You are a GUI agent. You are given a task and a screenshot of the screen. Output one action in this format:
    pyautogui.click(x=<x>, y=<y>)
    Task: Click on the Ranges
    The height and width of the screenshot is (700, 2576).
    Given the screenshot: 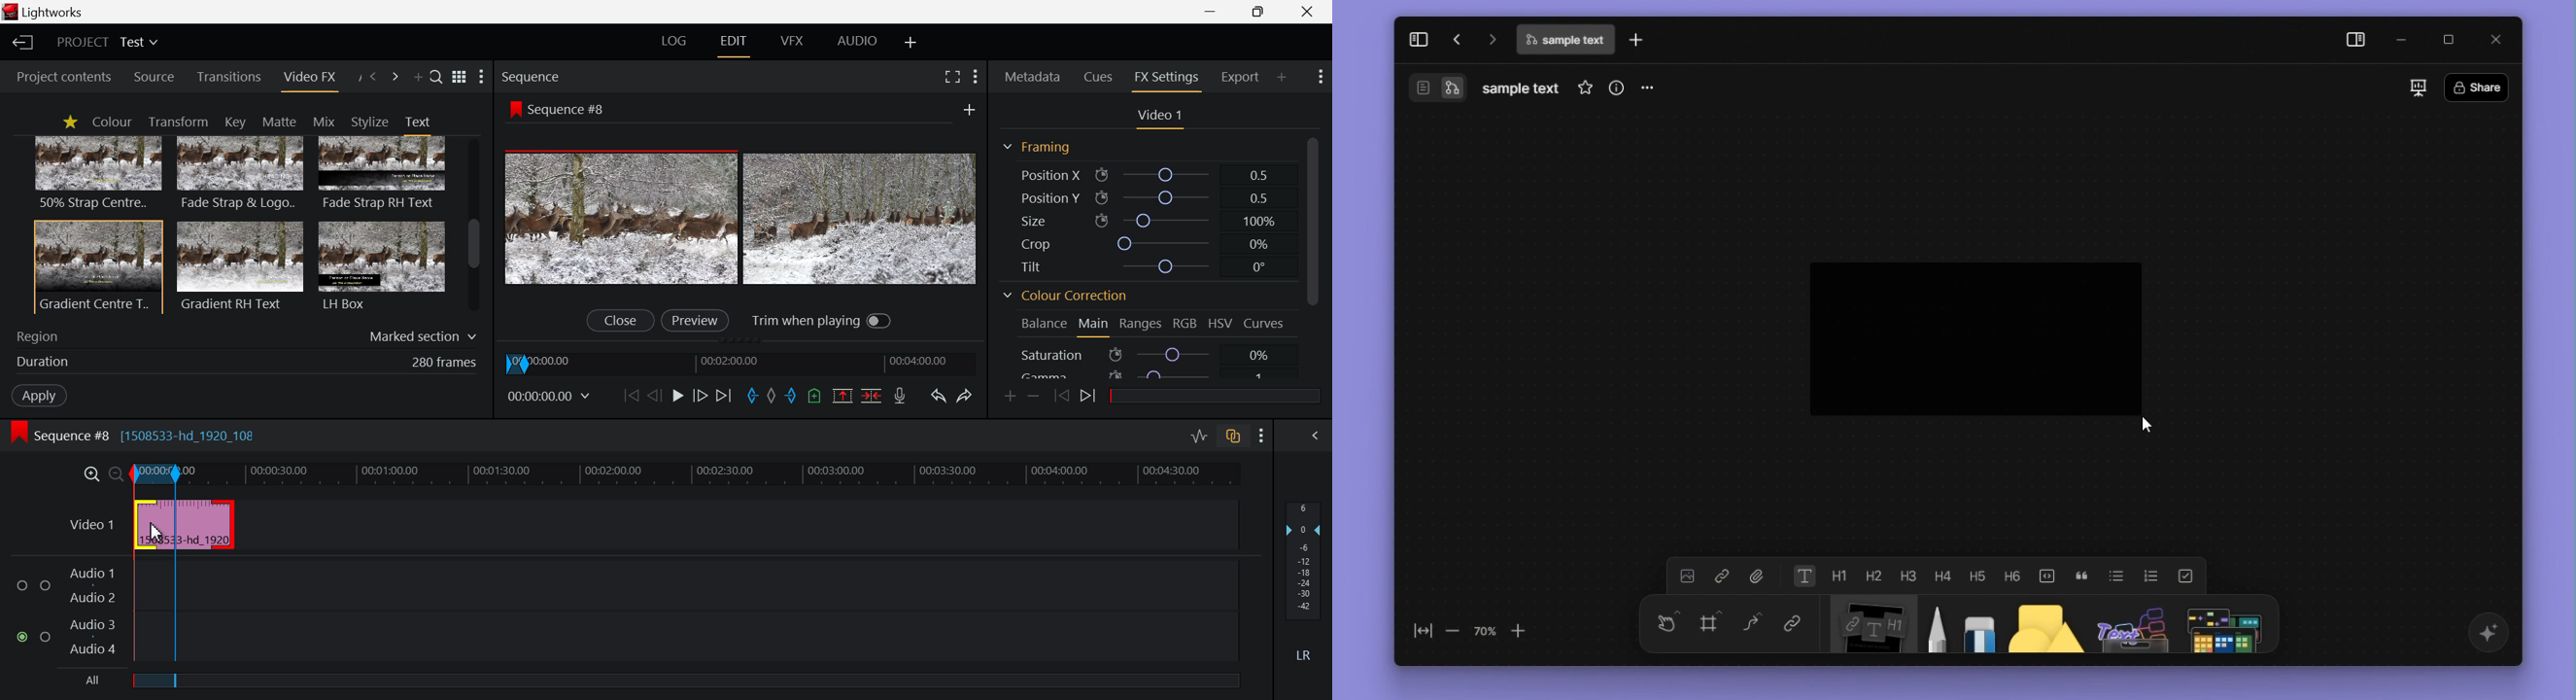 What is the action you would take?
    pyautogui.click(x=1140, y=327)
    